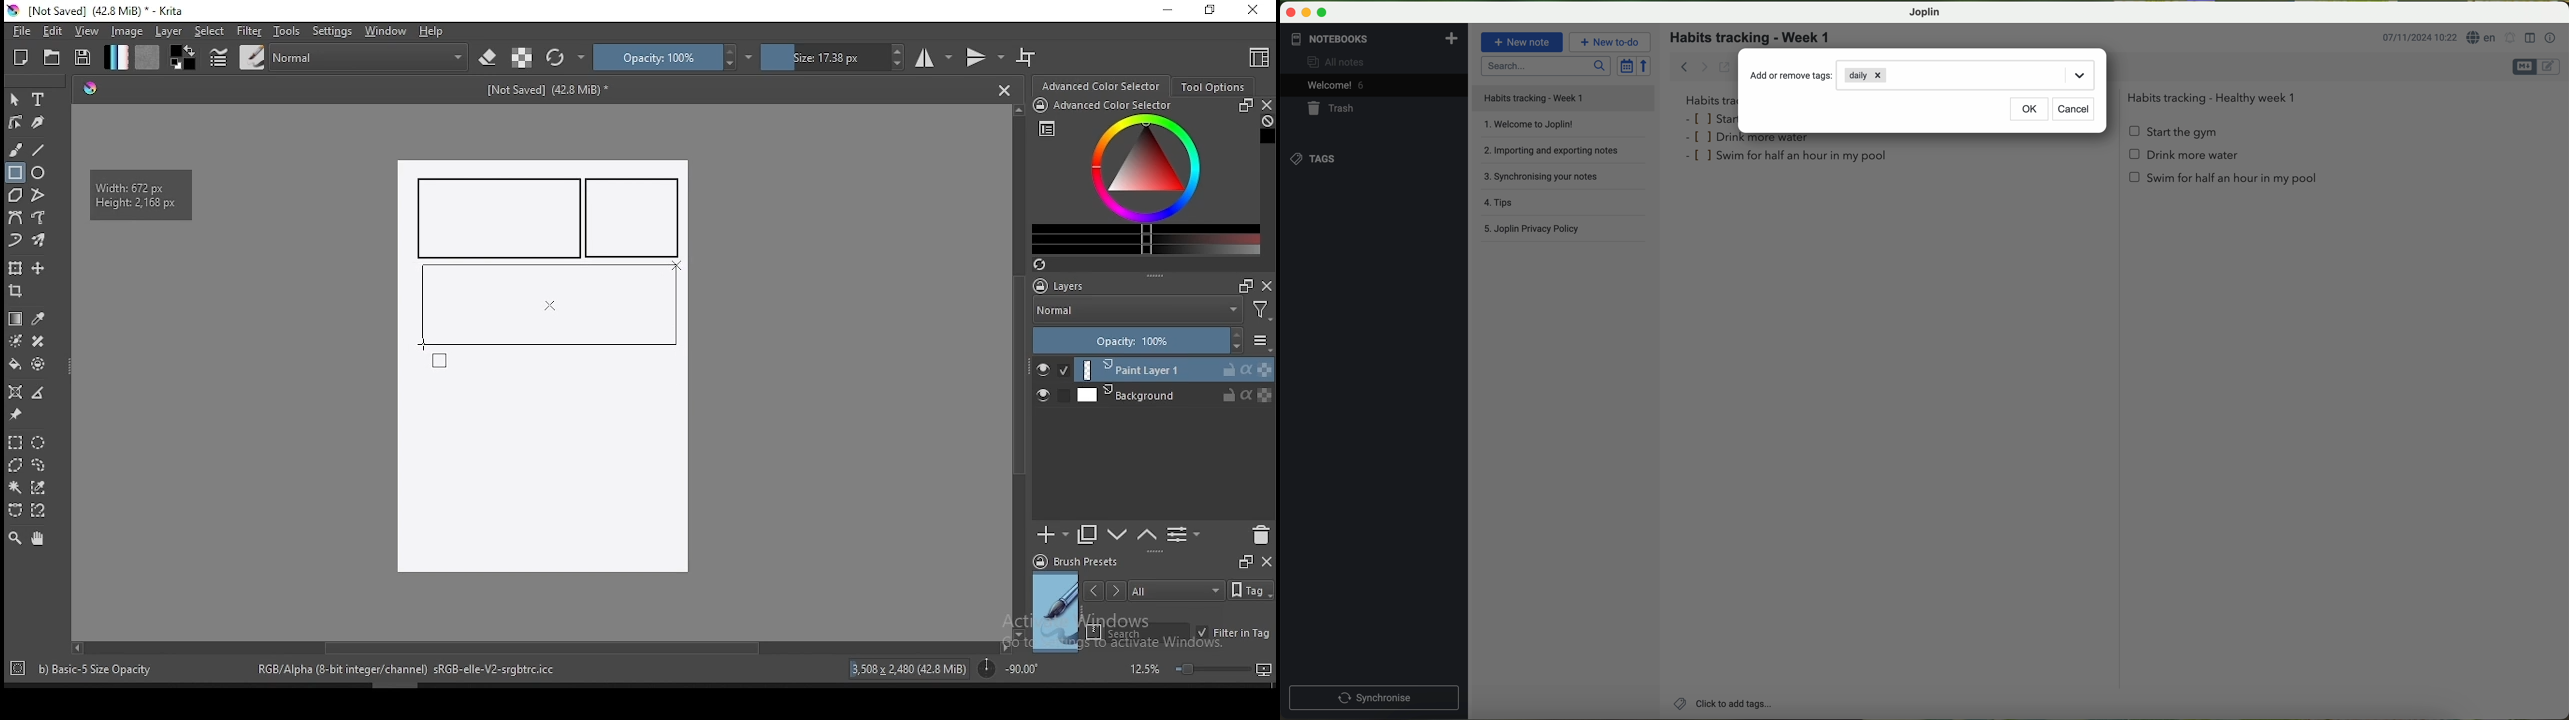 The height and width of the screenshot is (728, 2576). What do you see at coordinates (1610, 42) in the screenshot?
I see `new to-do button` at bounding box center [1610, 42].